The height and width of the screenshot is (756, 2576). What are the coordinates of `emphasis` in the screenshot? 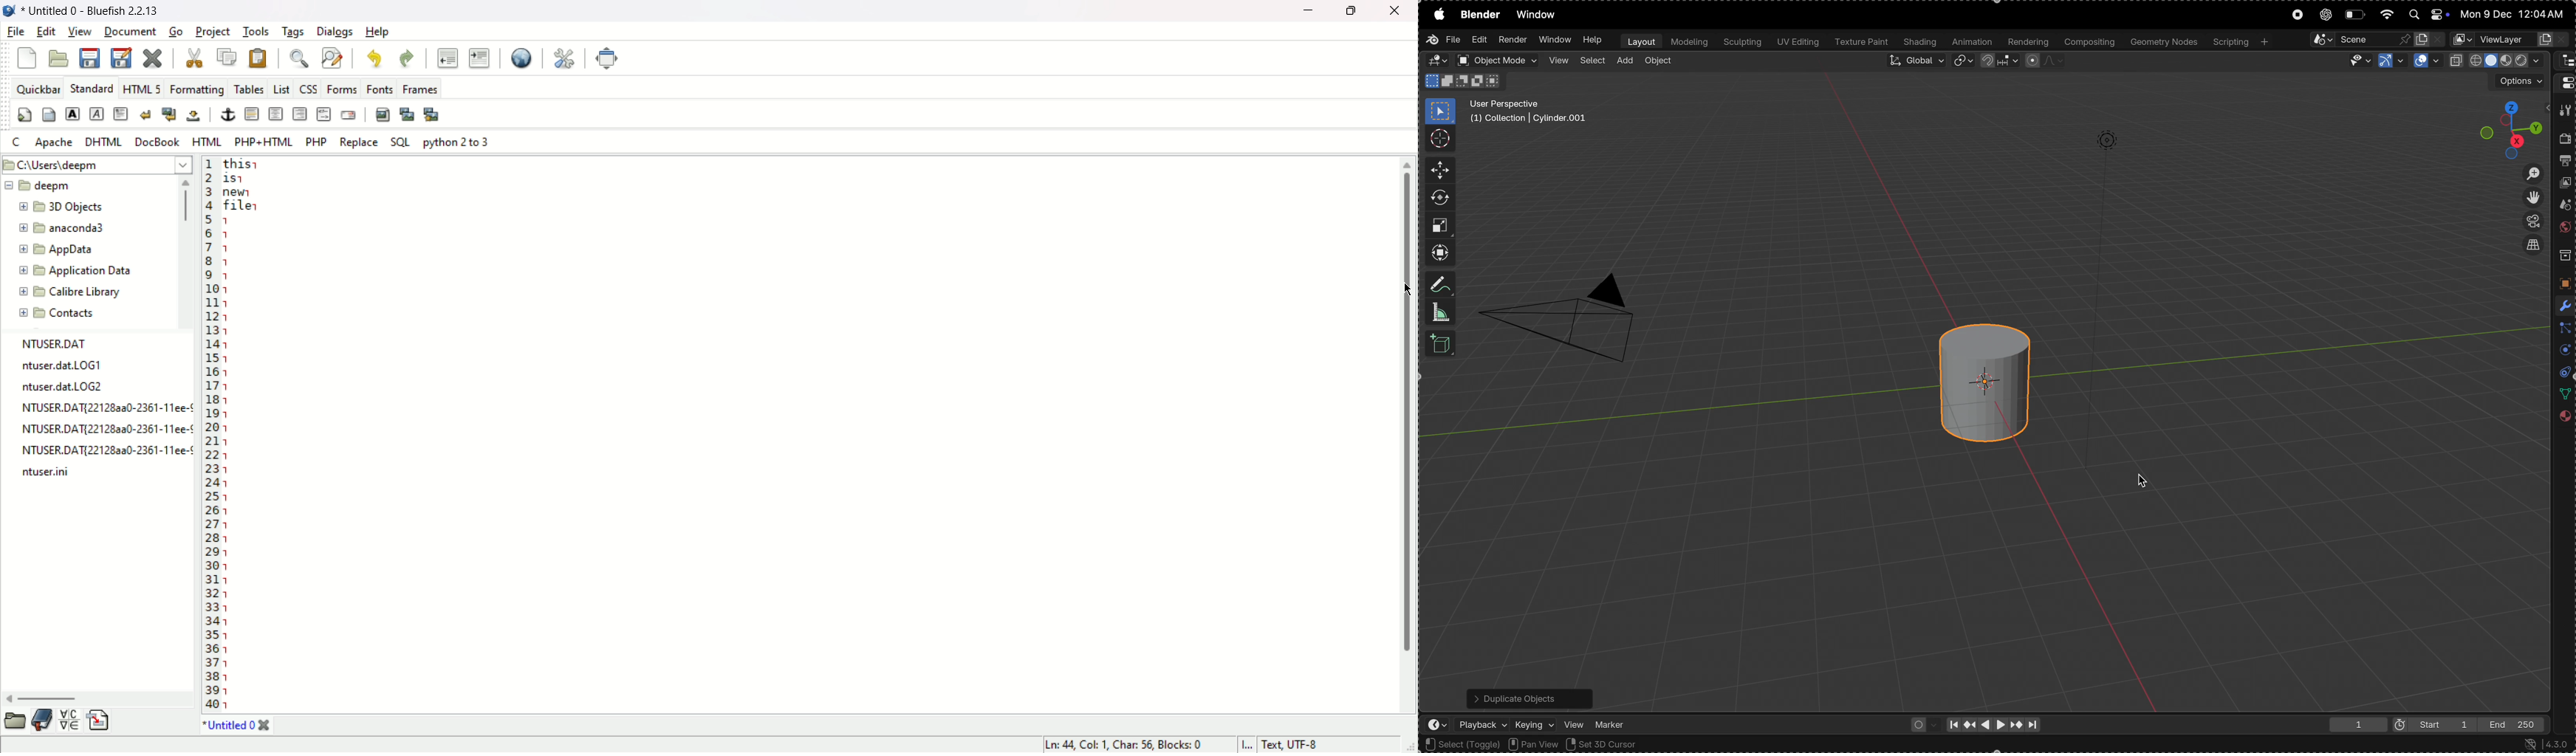 It's located at (97, 114).